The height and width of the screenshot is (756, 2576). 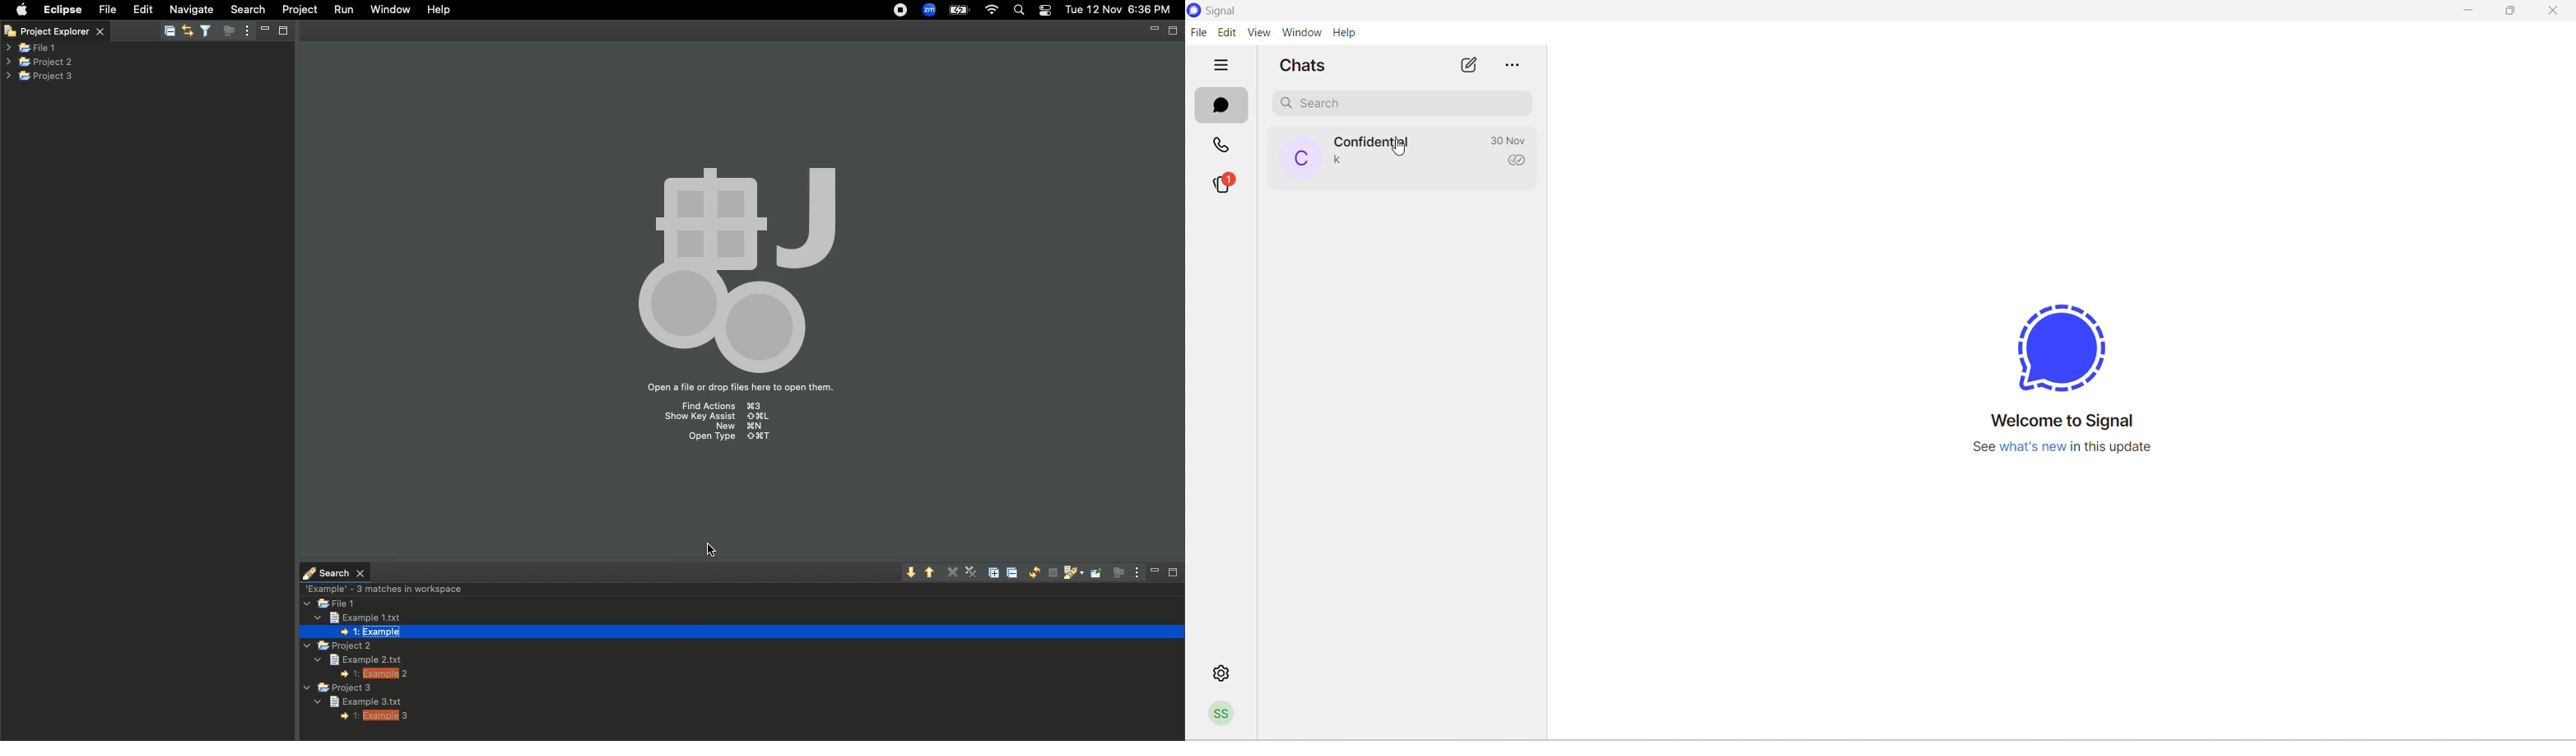 What do you see at coordinates (1516, 62) in the screenshot?
I see `more options` at bounding box center [1516, 62].